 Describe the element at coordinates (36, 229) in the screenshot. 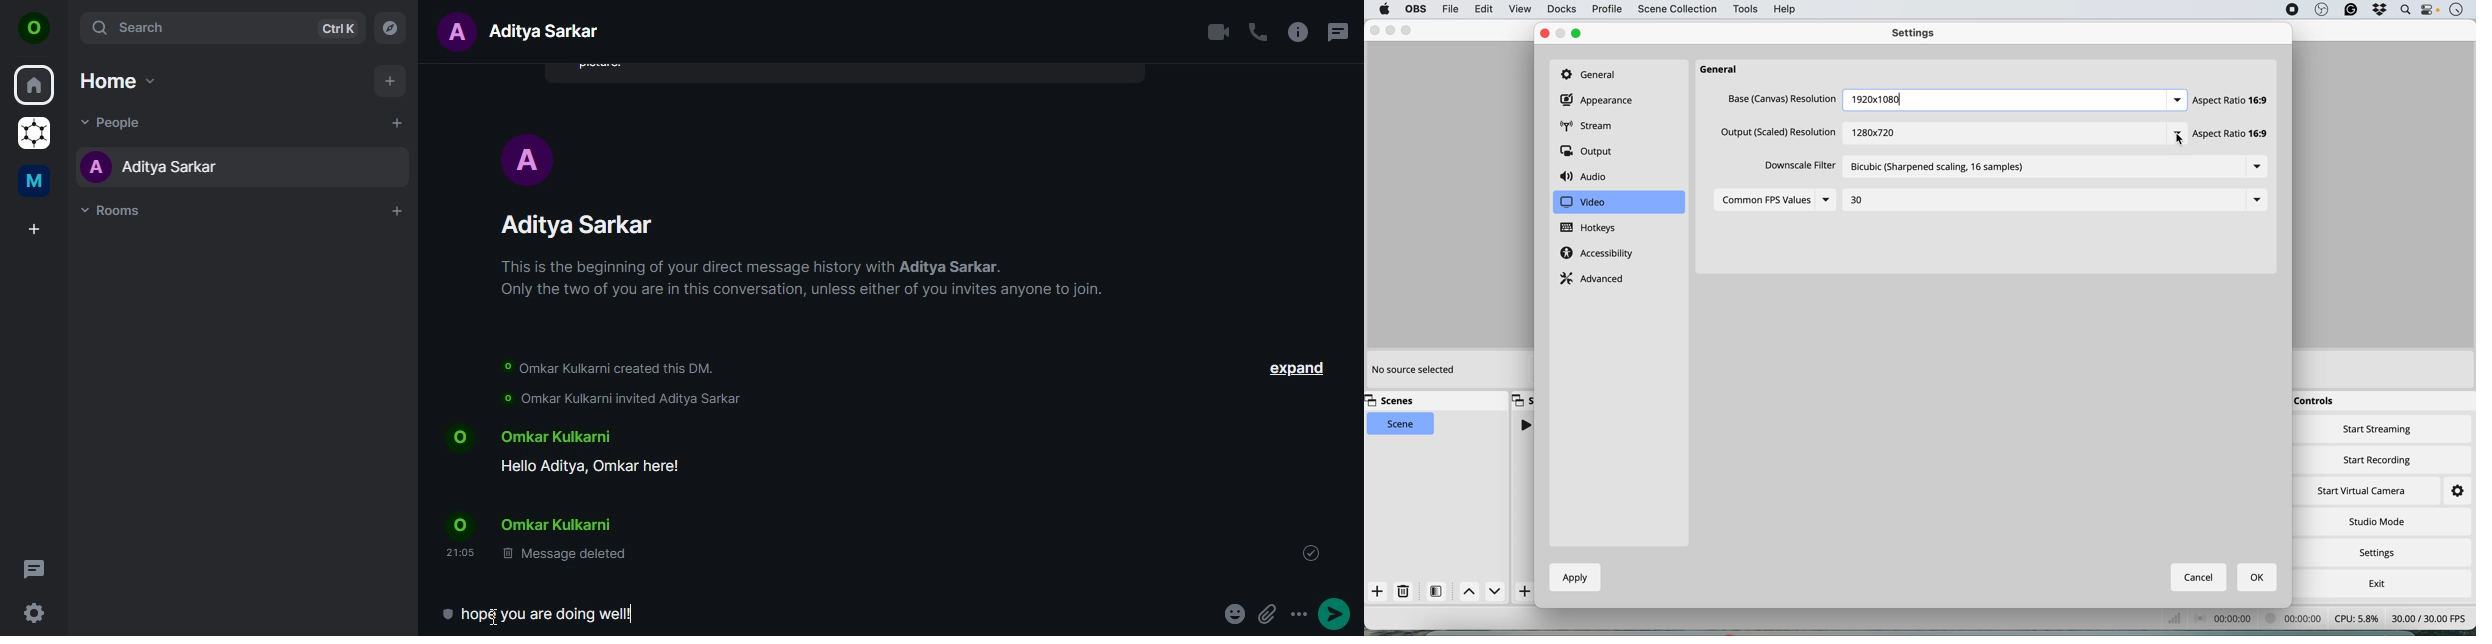

I see `create a space` at that location.